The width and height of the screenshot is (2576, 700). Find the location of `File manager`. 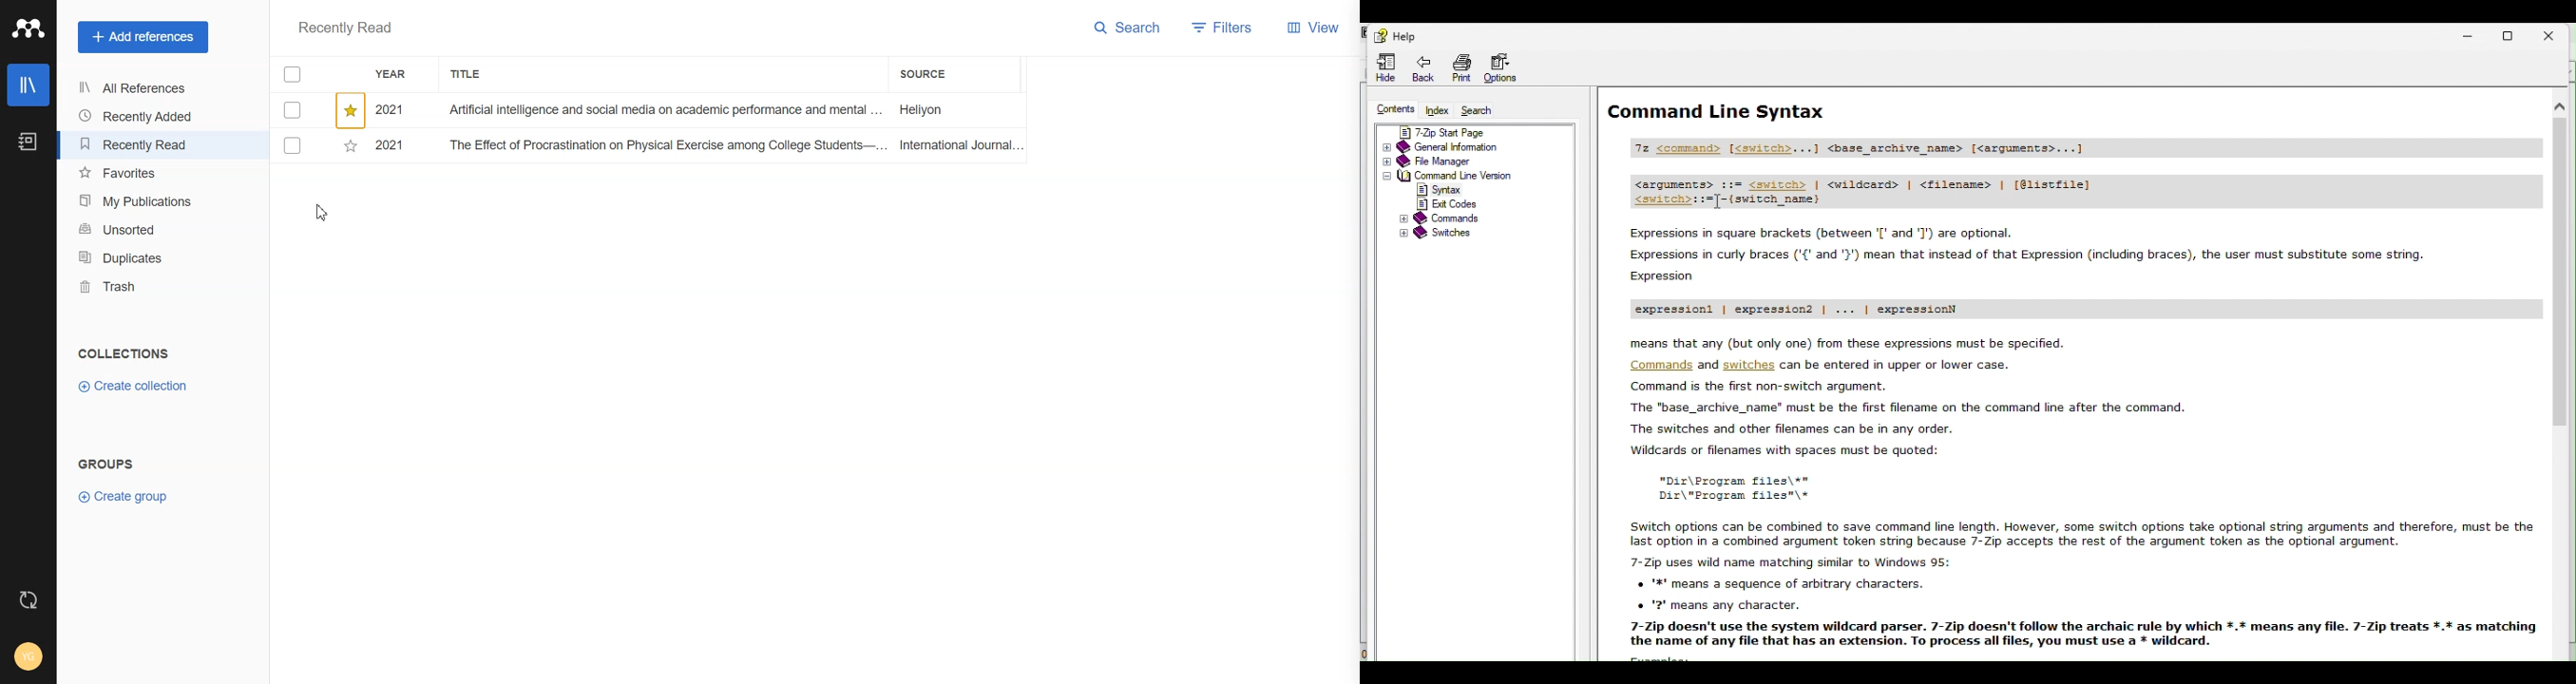

File manager is located at coordinates (1442, 162).